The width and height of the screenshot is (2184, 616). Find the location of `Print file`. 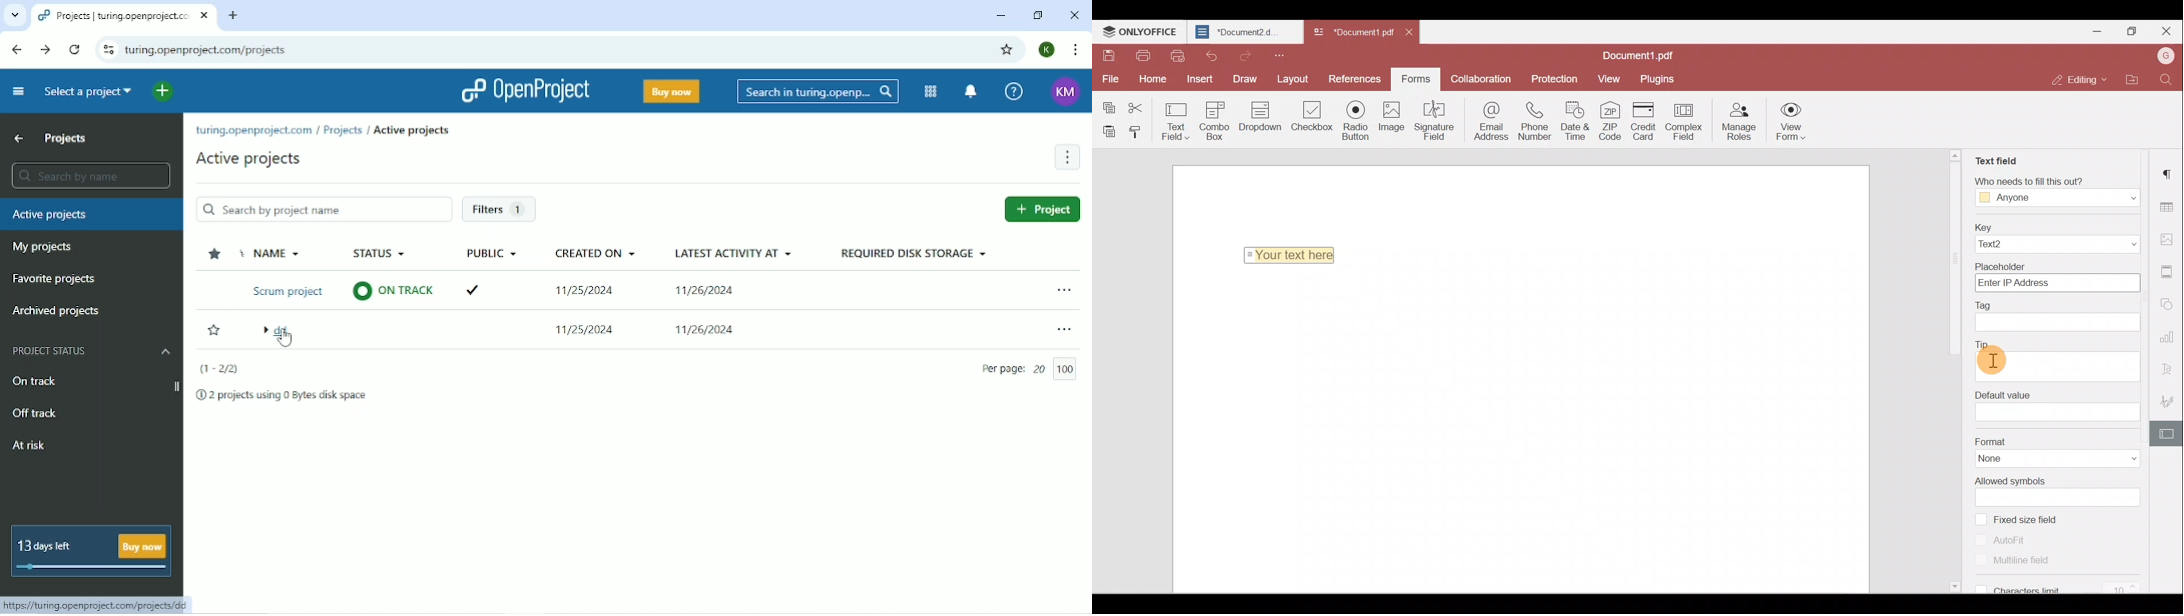

Print file is located at coordinates (1142, 56).